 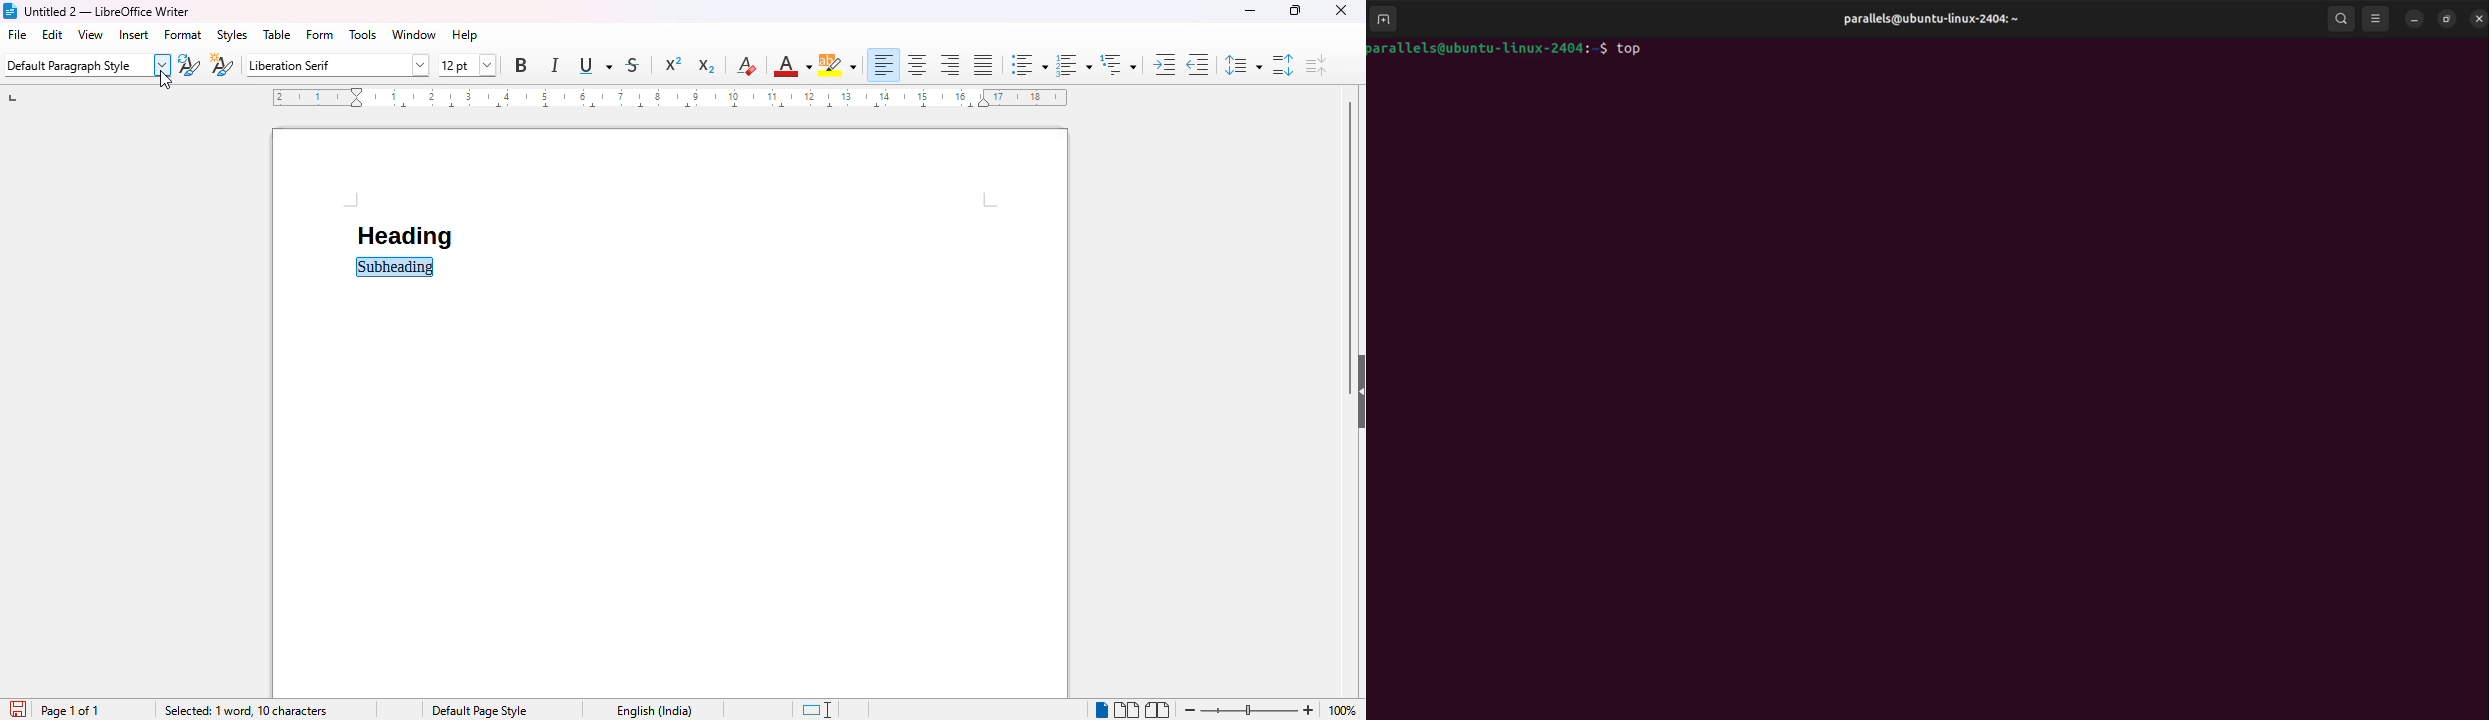 I want to click on maximize, so click(x=1297, y=9).